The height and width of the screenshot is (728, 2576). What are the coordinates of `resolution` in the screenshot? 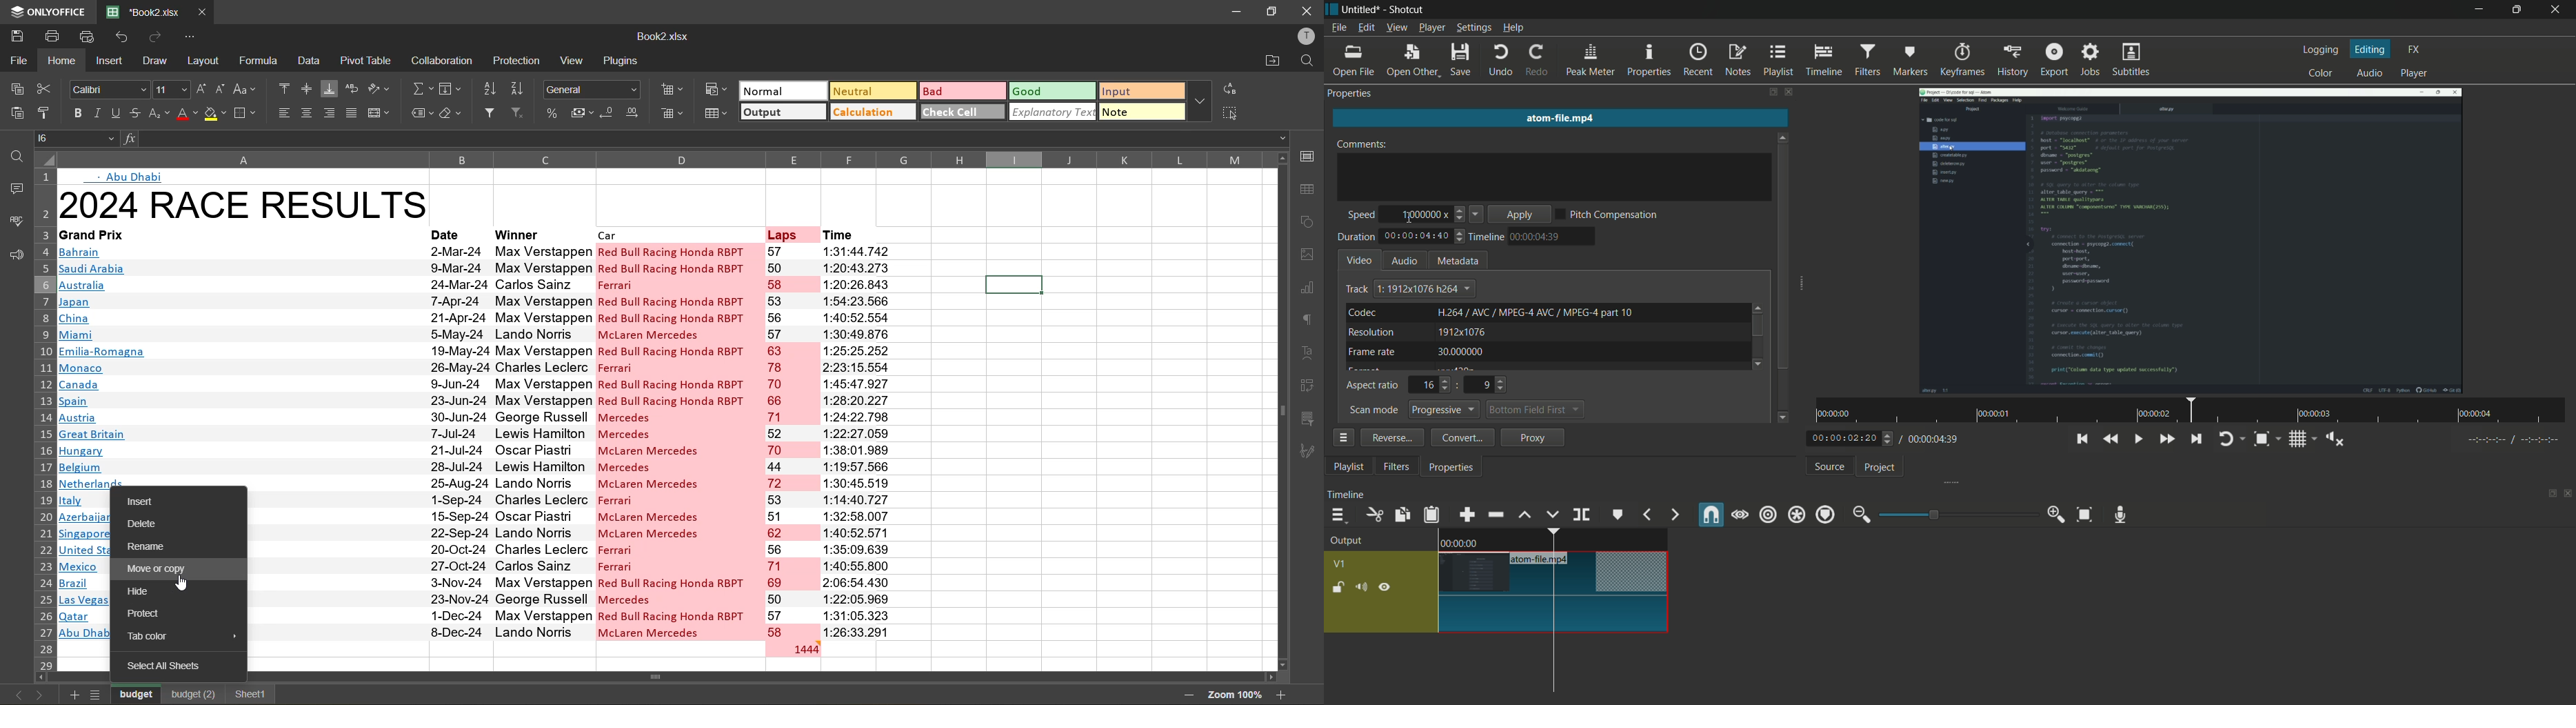 It's located at (1371, 332).